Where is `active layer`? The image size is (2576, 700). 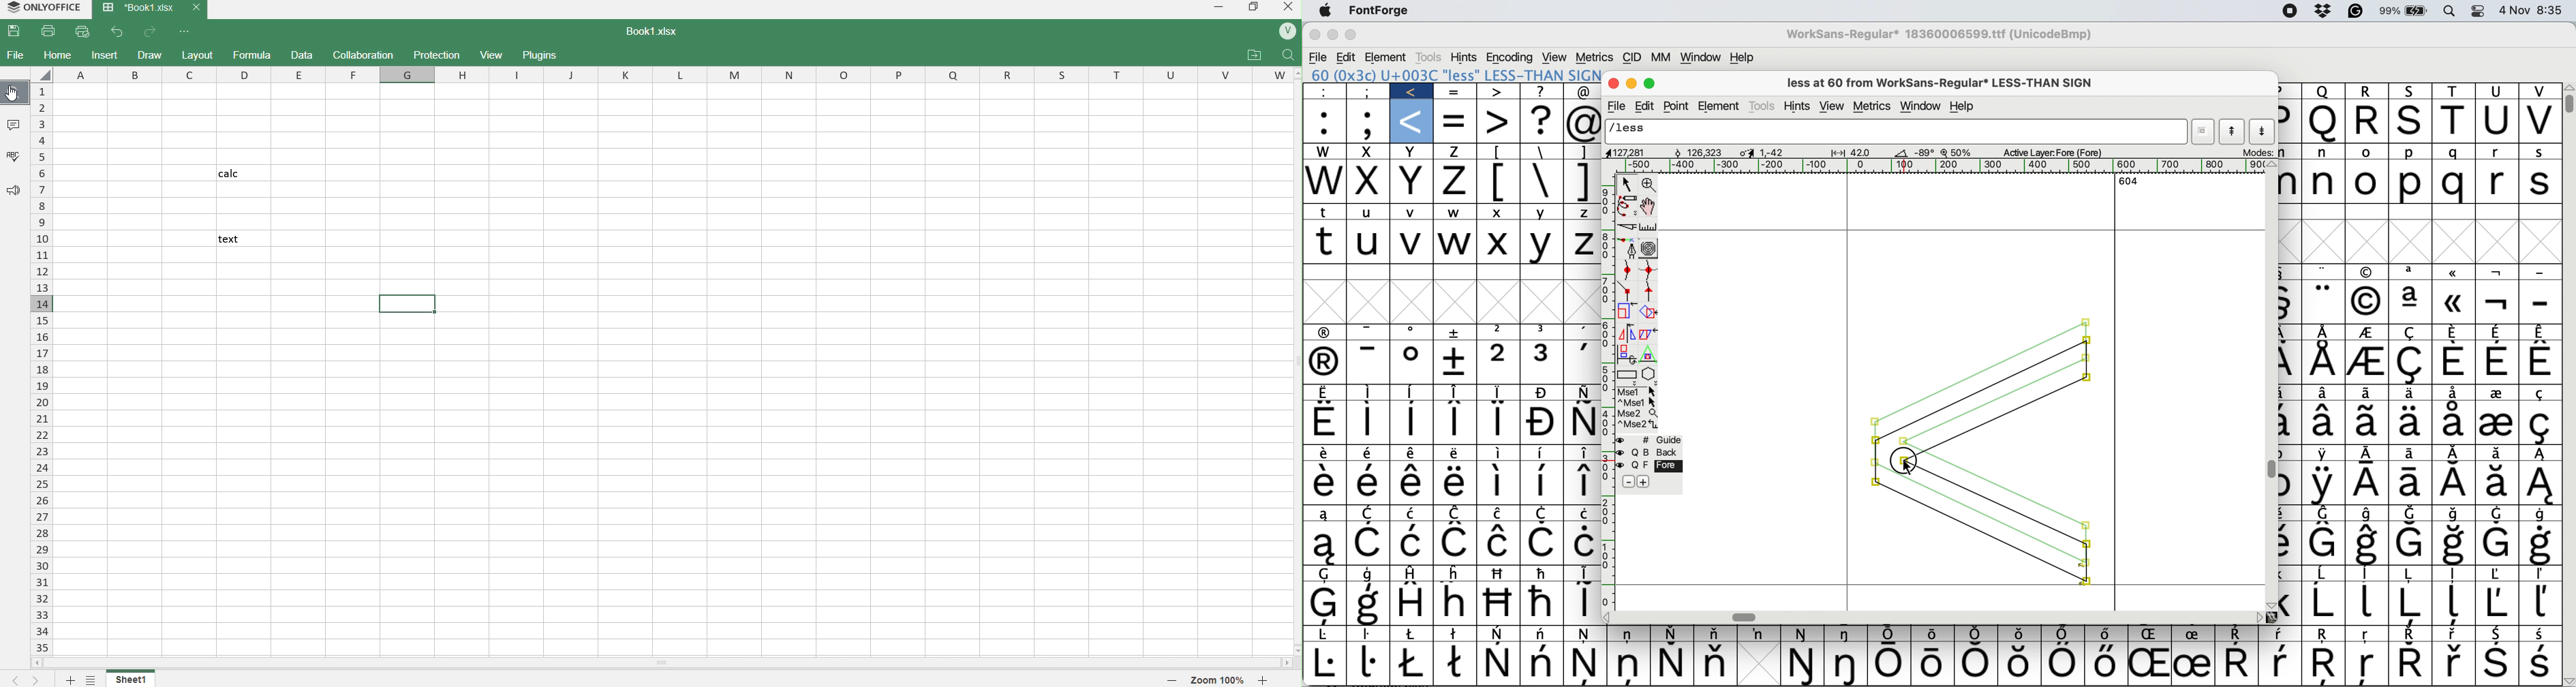
active layer is located at coordinates (2053, 152).